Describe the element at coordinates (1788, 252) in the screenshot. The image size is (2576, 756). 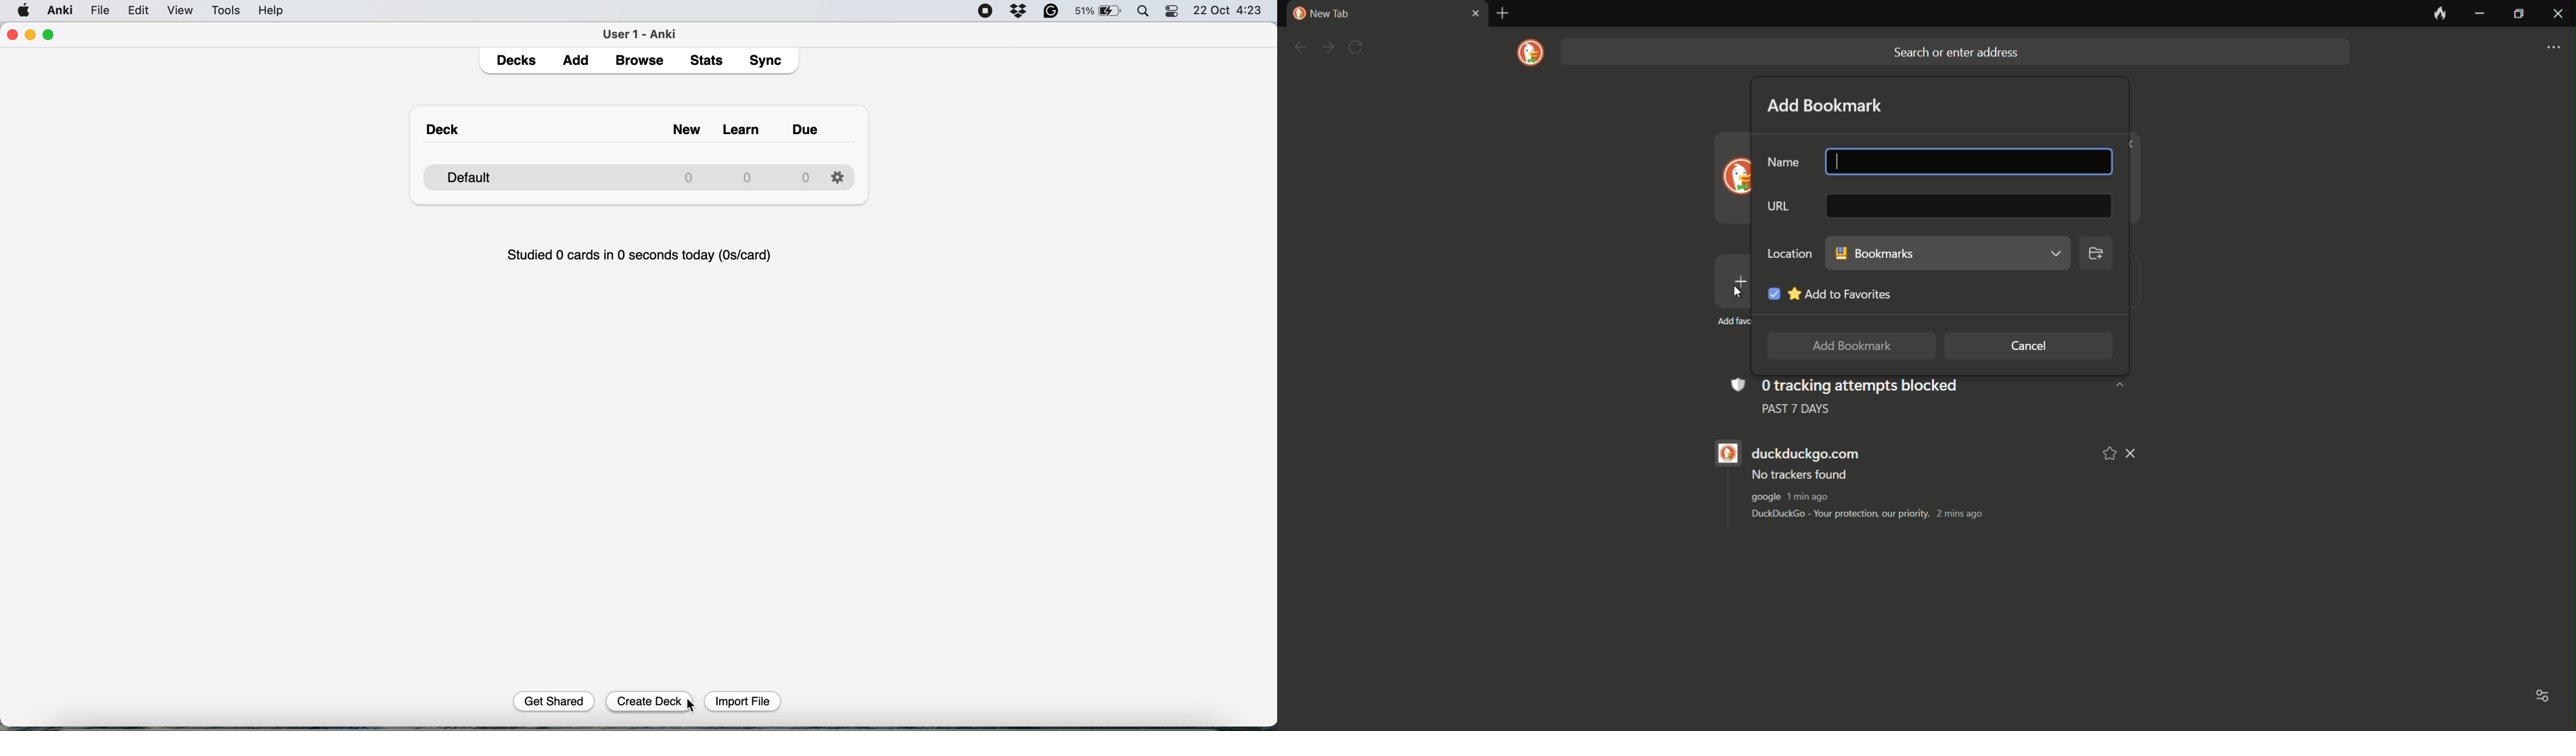
I see `LOCATION` at that location.